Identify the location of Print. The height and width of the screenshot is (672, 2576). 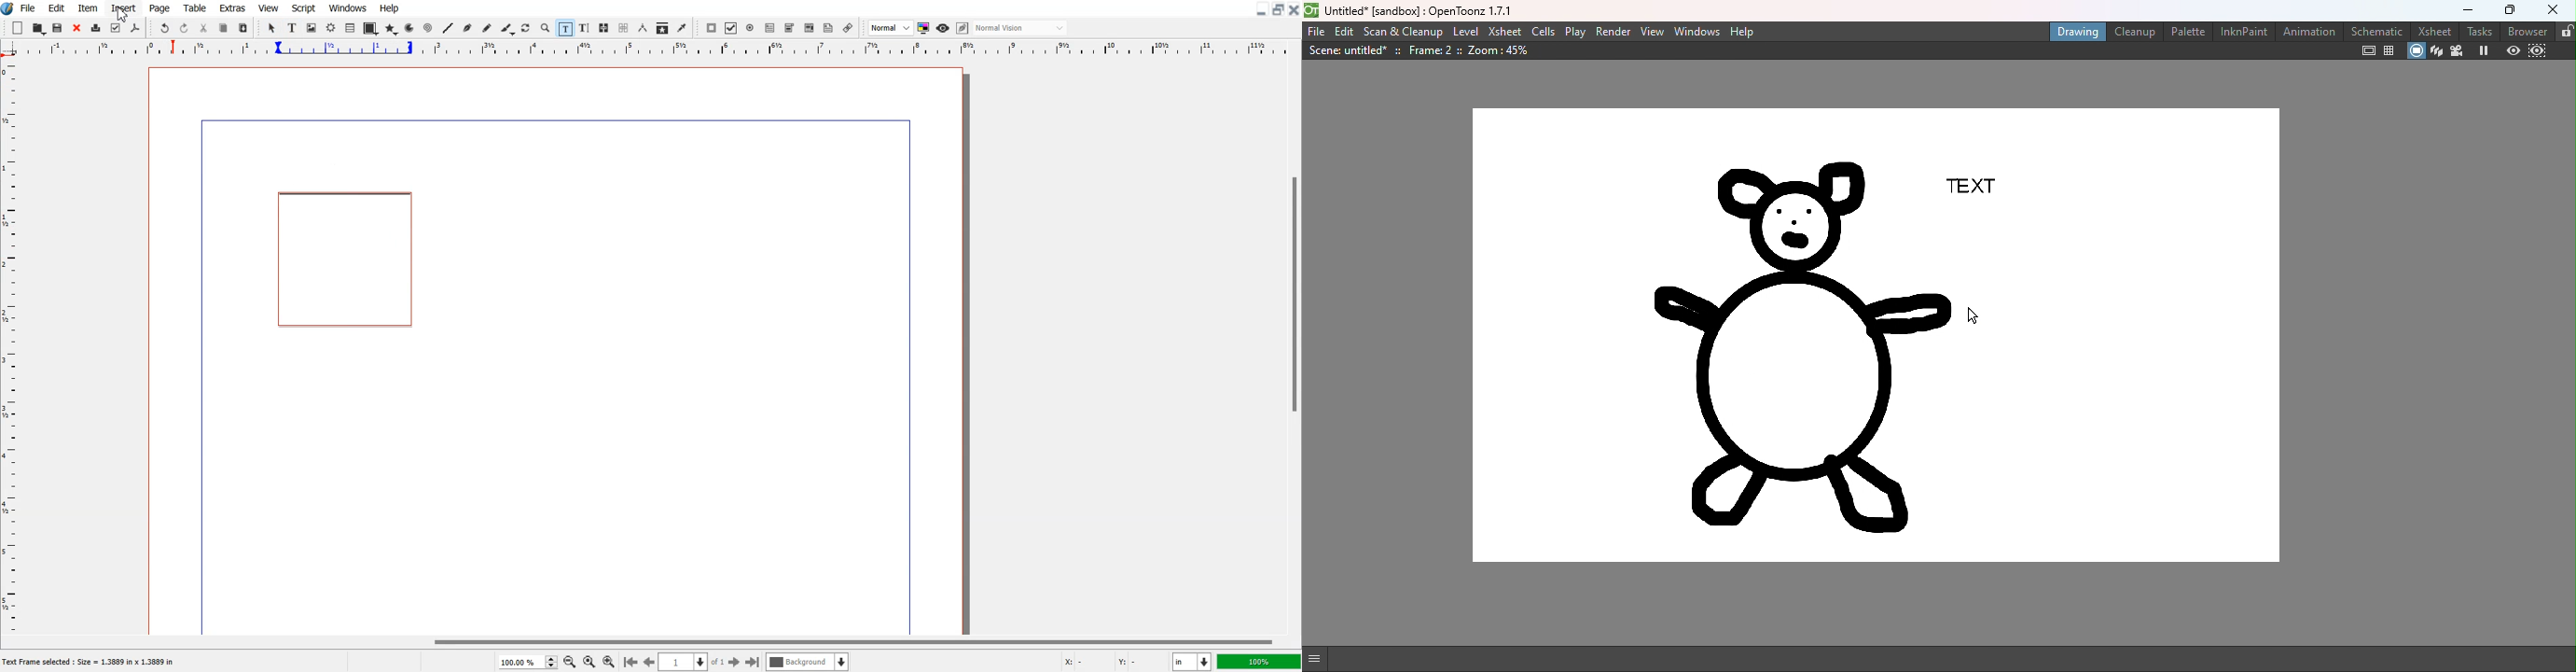
(96, 29).